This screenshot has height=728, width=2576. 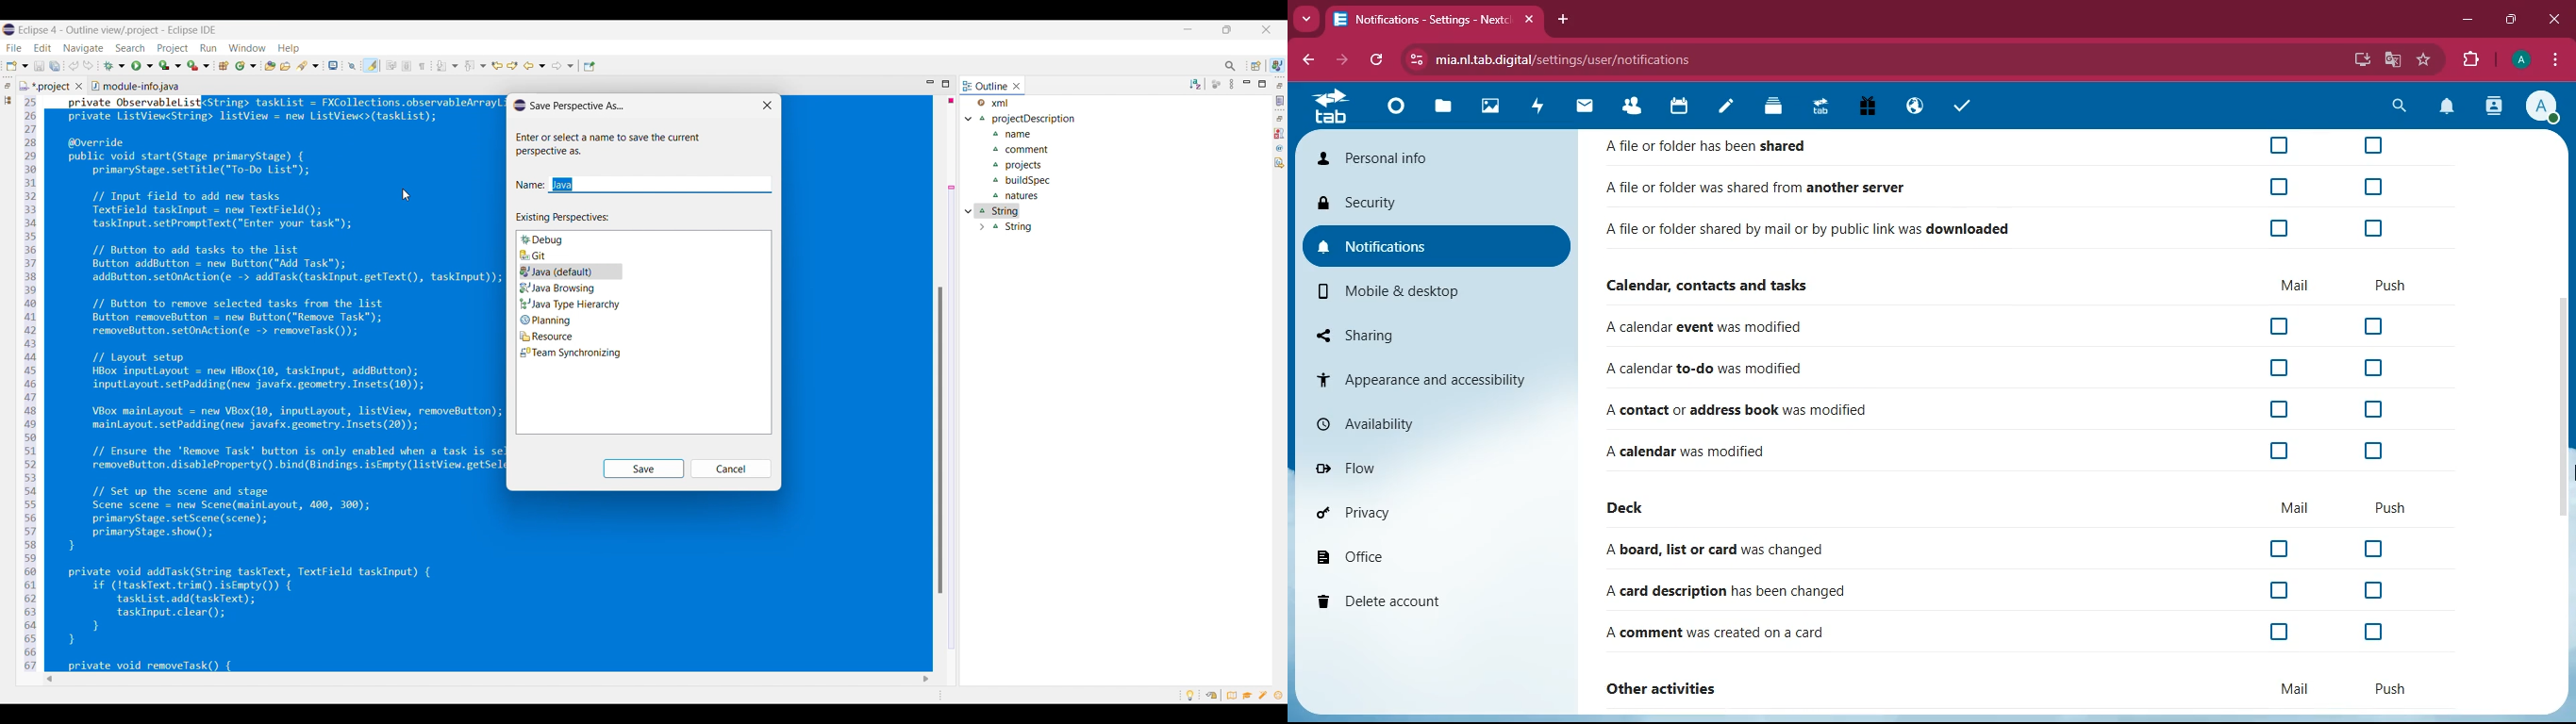 I want to click on A calendar was modified, so click(x=1718, y=454).